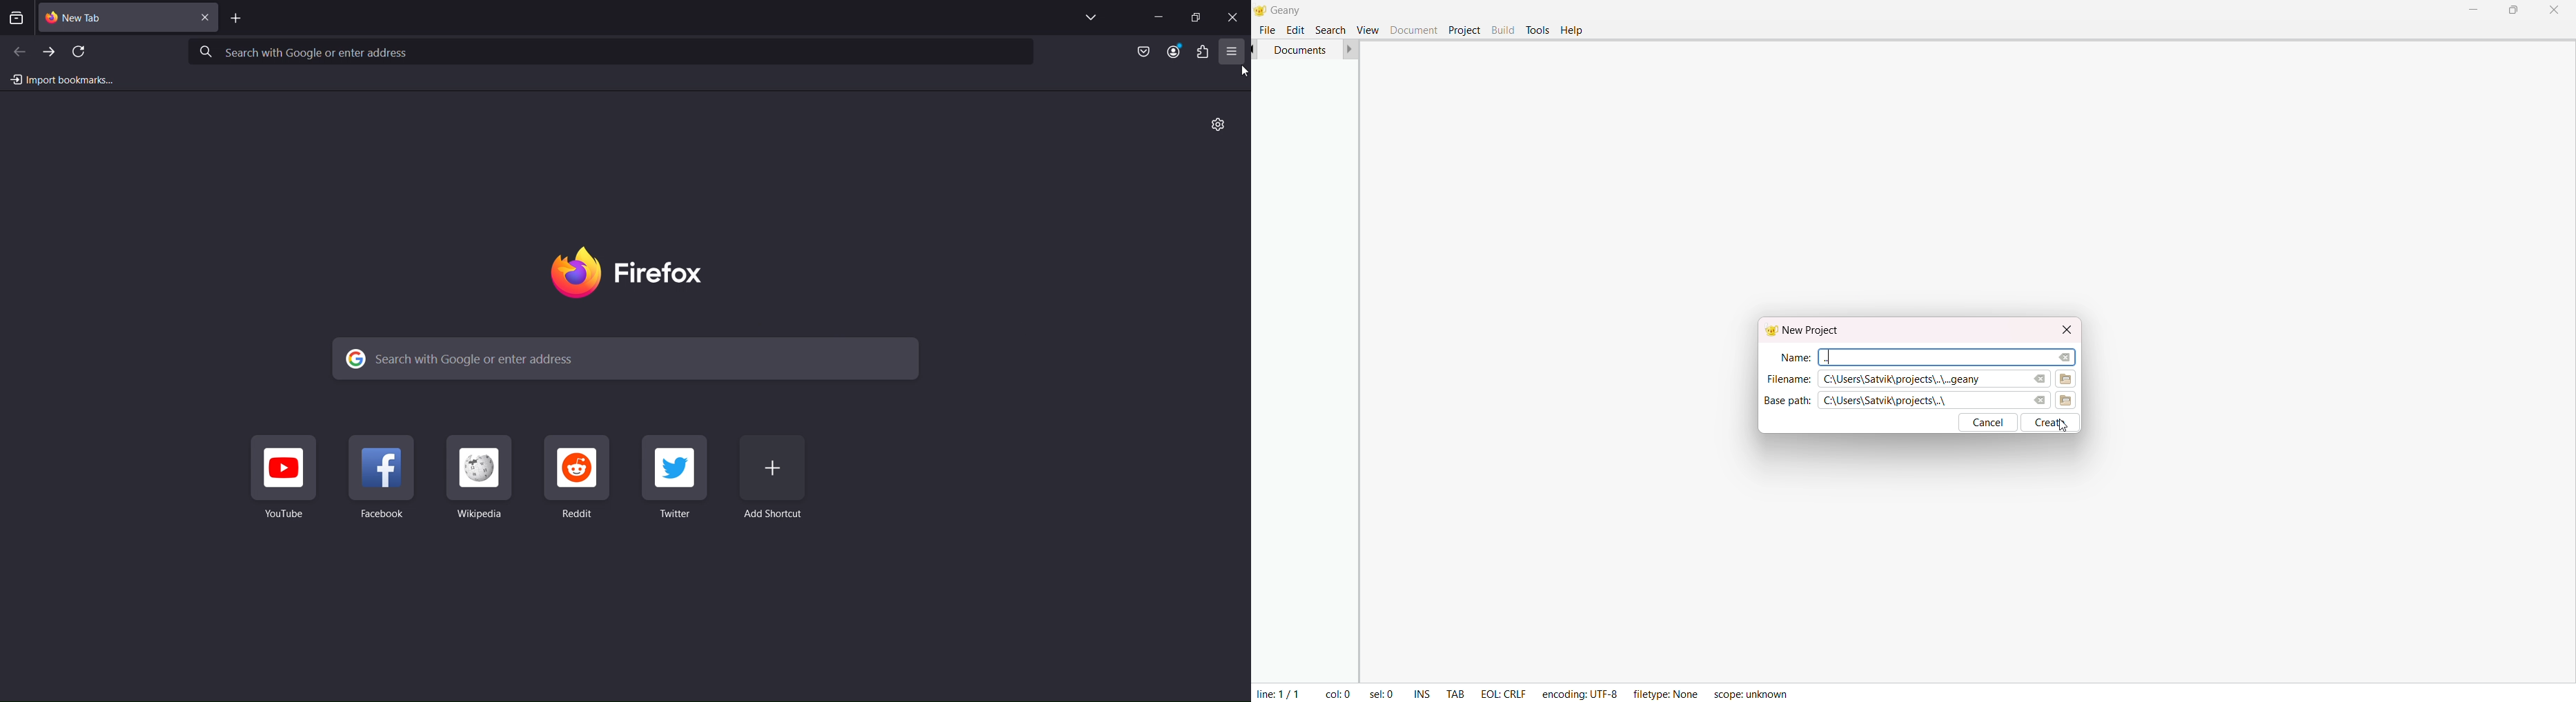 Image resolution: width=2576 pixels, height=728 pixels. Describe the element at coordinates (641, 274) in the screenshot. I see `Firefox Logo` at that location.